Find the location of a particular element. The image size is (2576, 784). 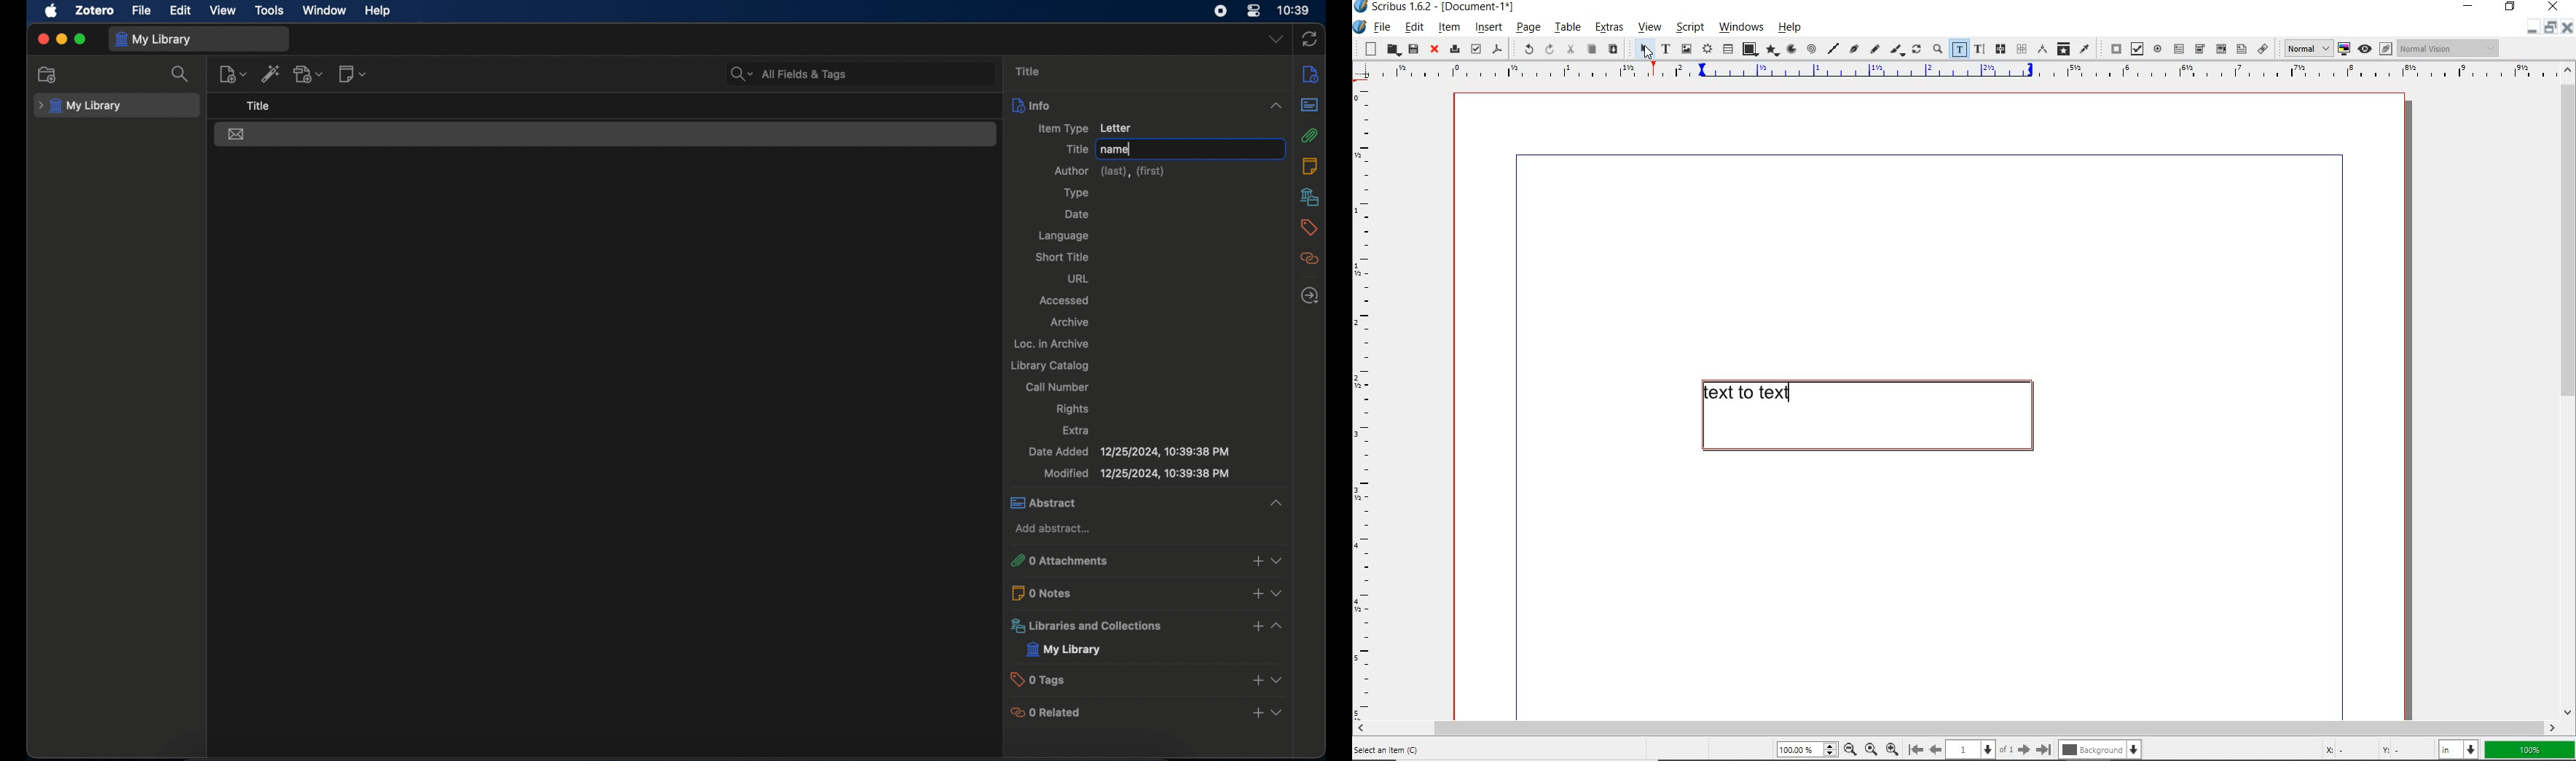

pdf radio button is located at coordinates (2158, 50).